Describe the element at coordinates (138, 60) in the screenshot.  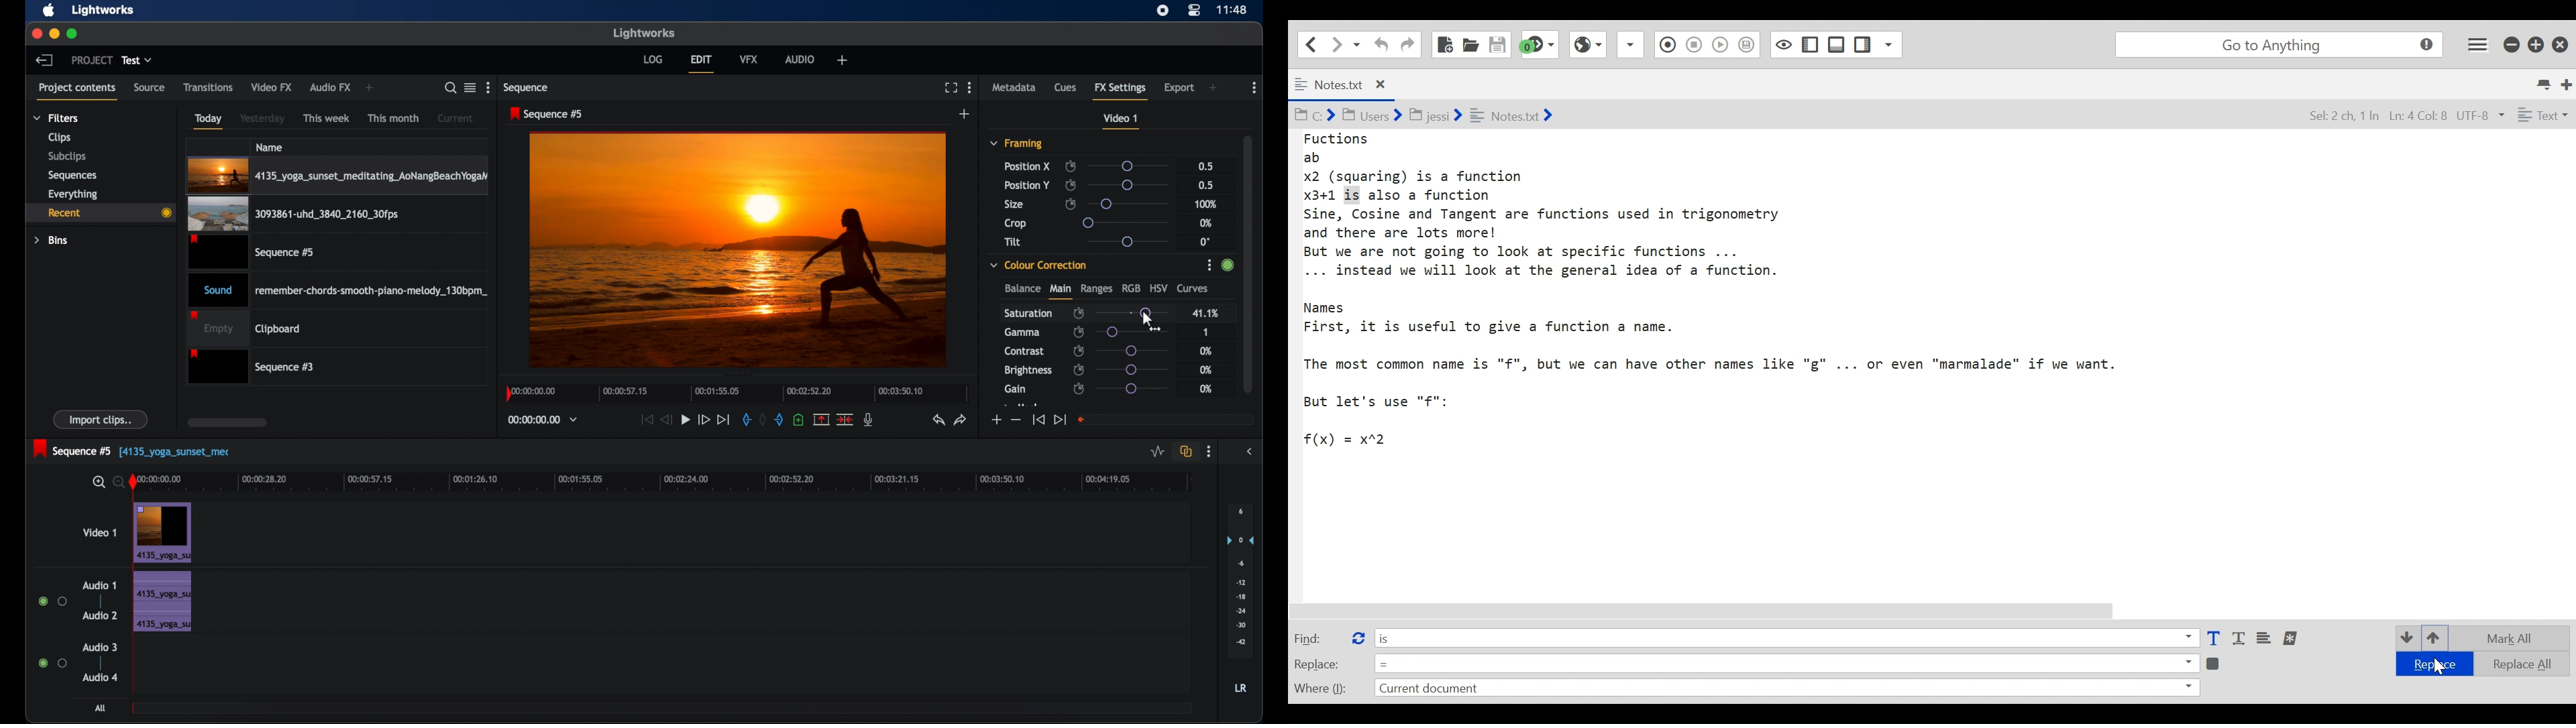
I see `test` at that location.